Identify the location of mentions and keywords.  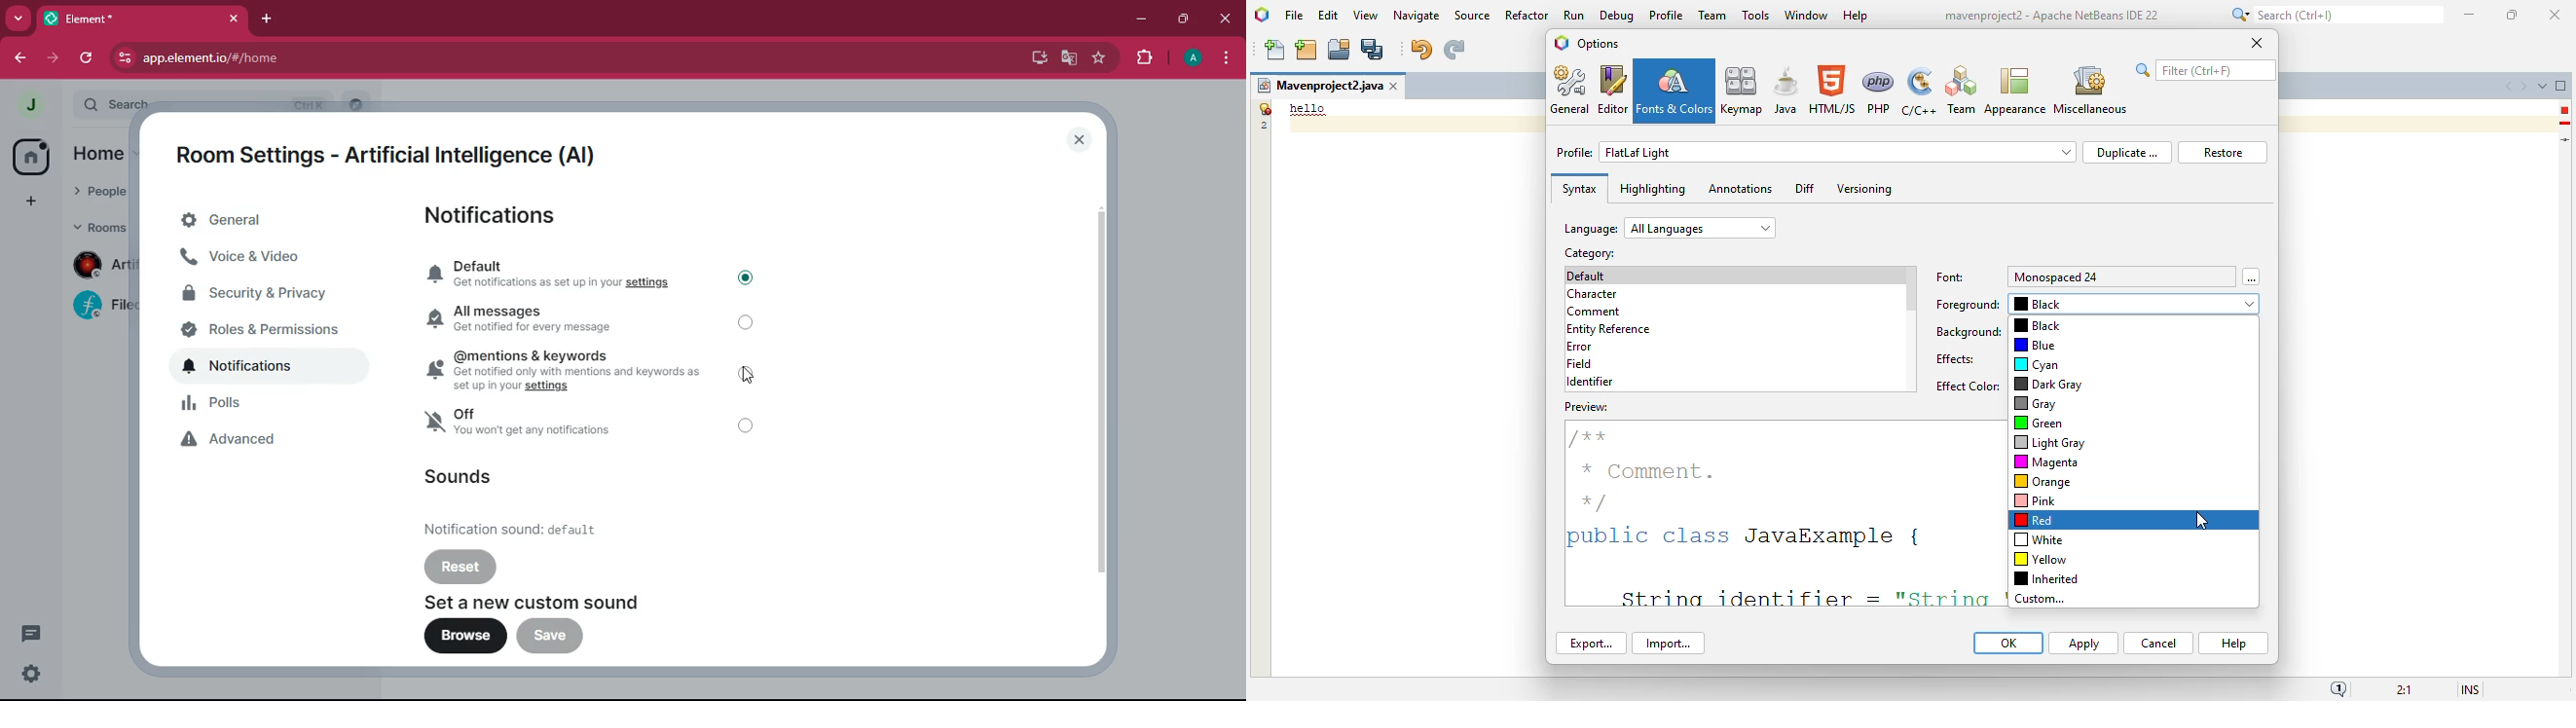
(567, 369).